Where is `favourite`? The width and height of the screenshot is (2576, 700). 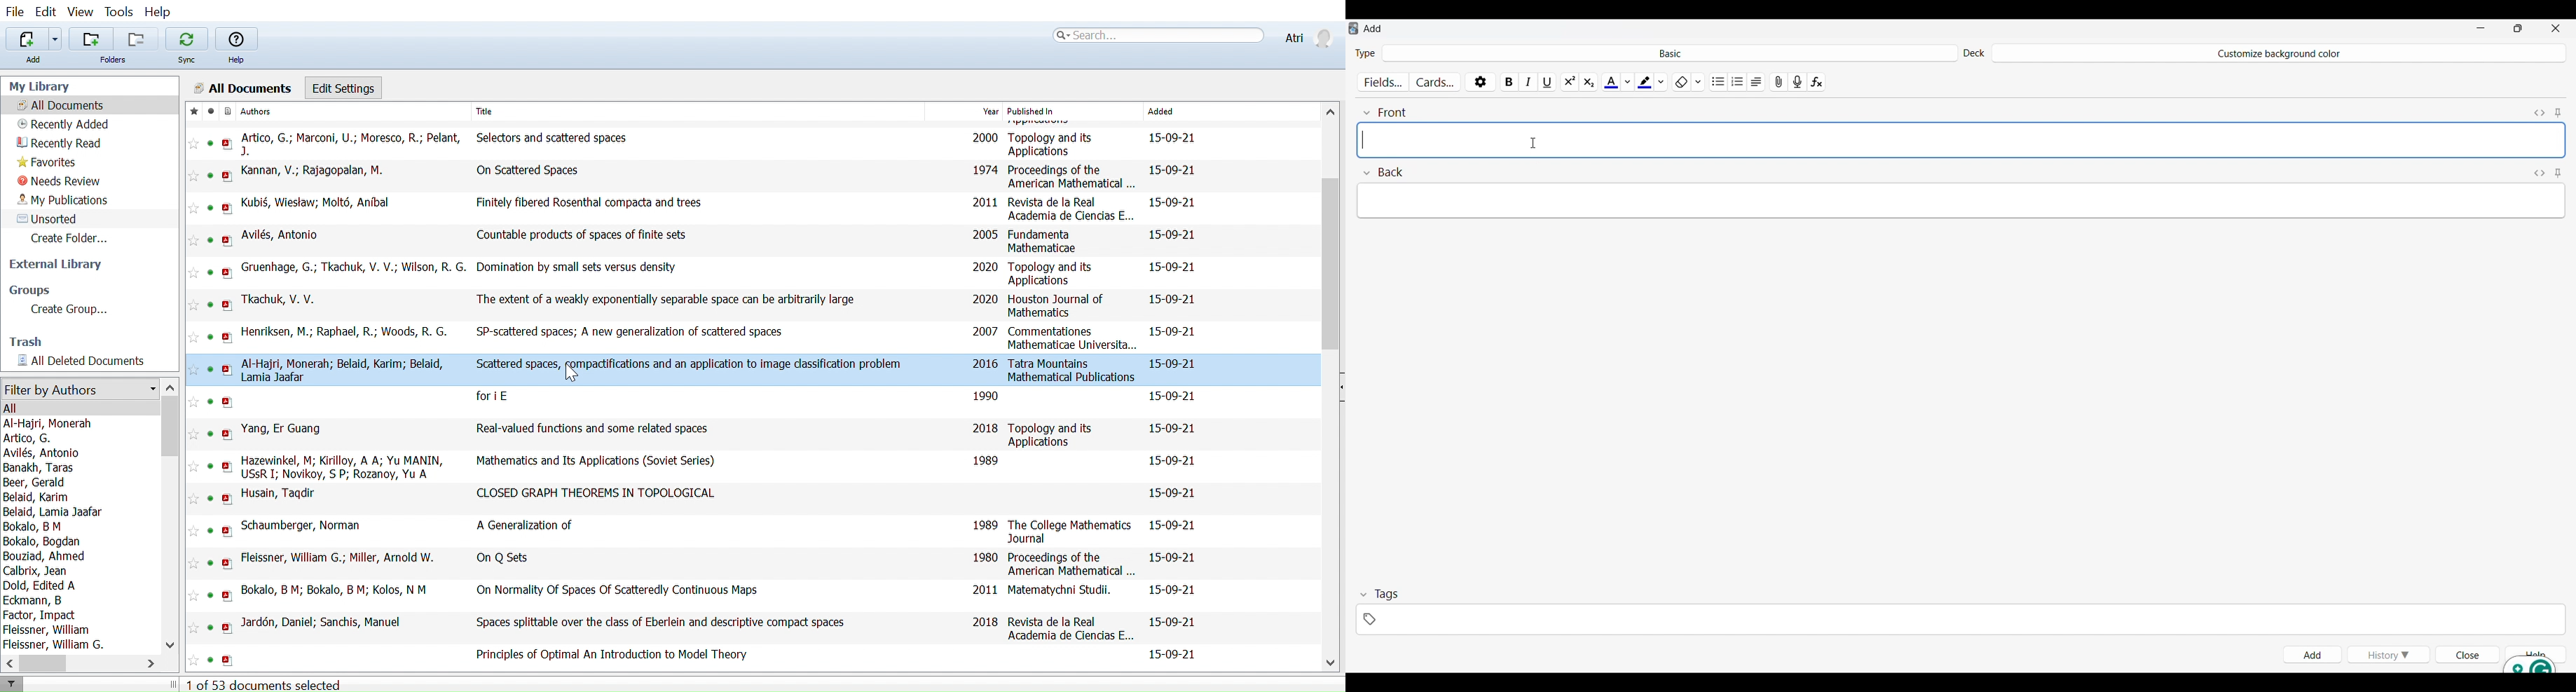
favourite is located at coordinates (194, 534).